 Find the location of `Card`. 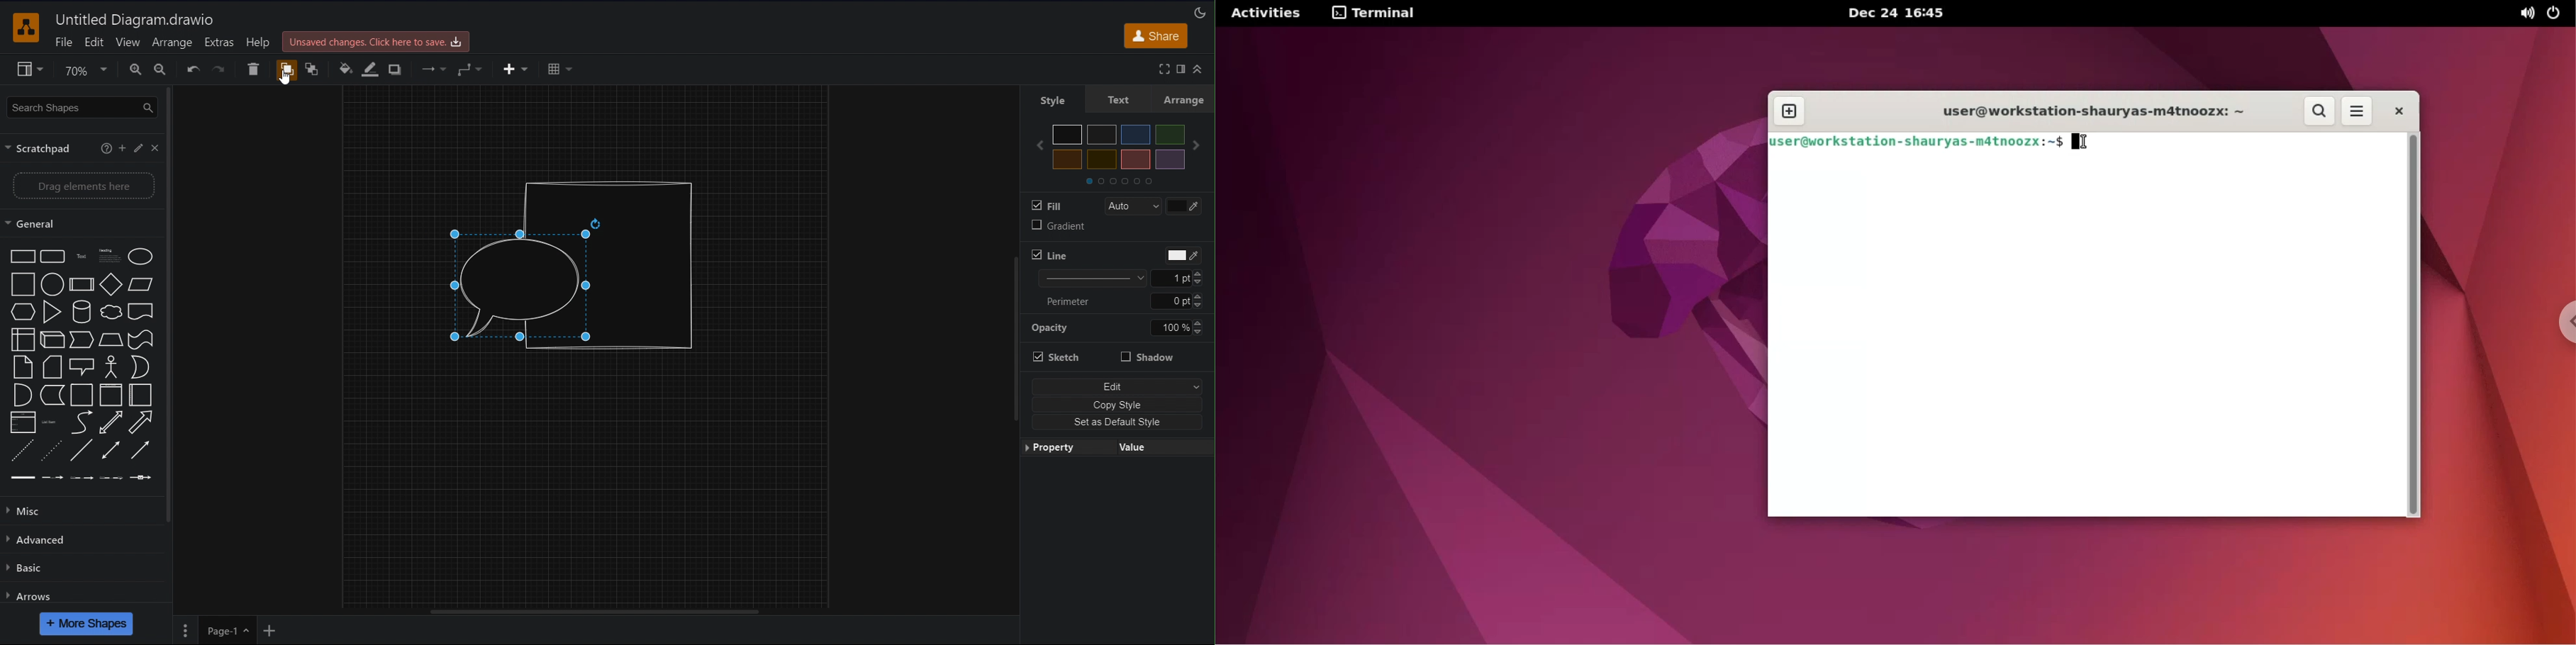

Card is located at coordinates (52, 367).